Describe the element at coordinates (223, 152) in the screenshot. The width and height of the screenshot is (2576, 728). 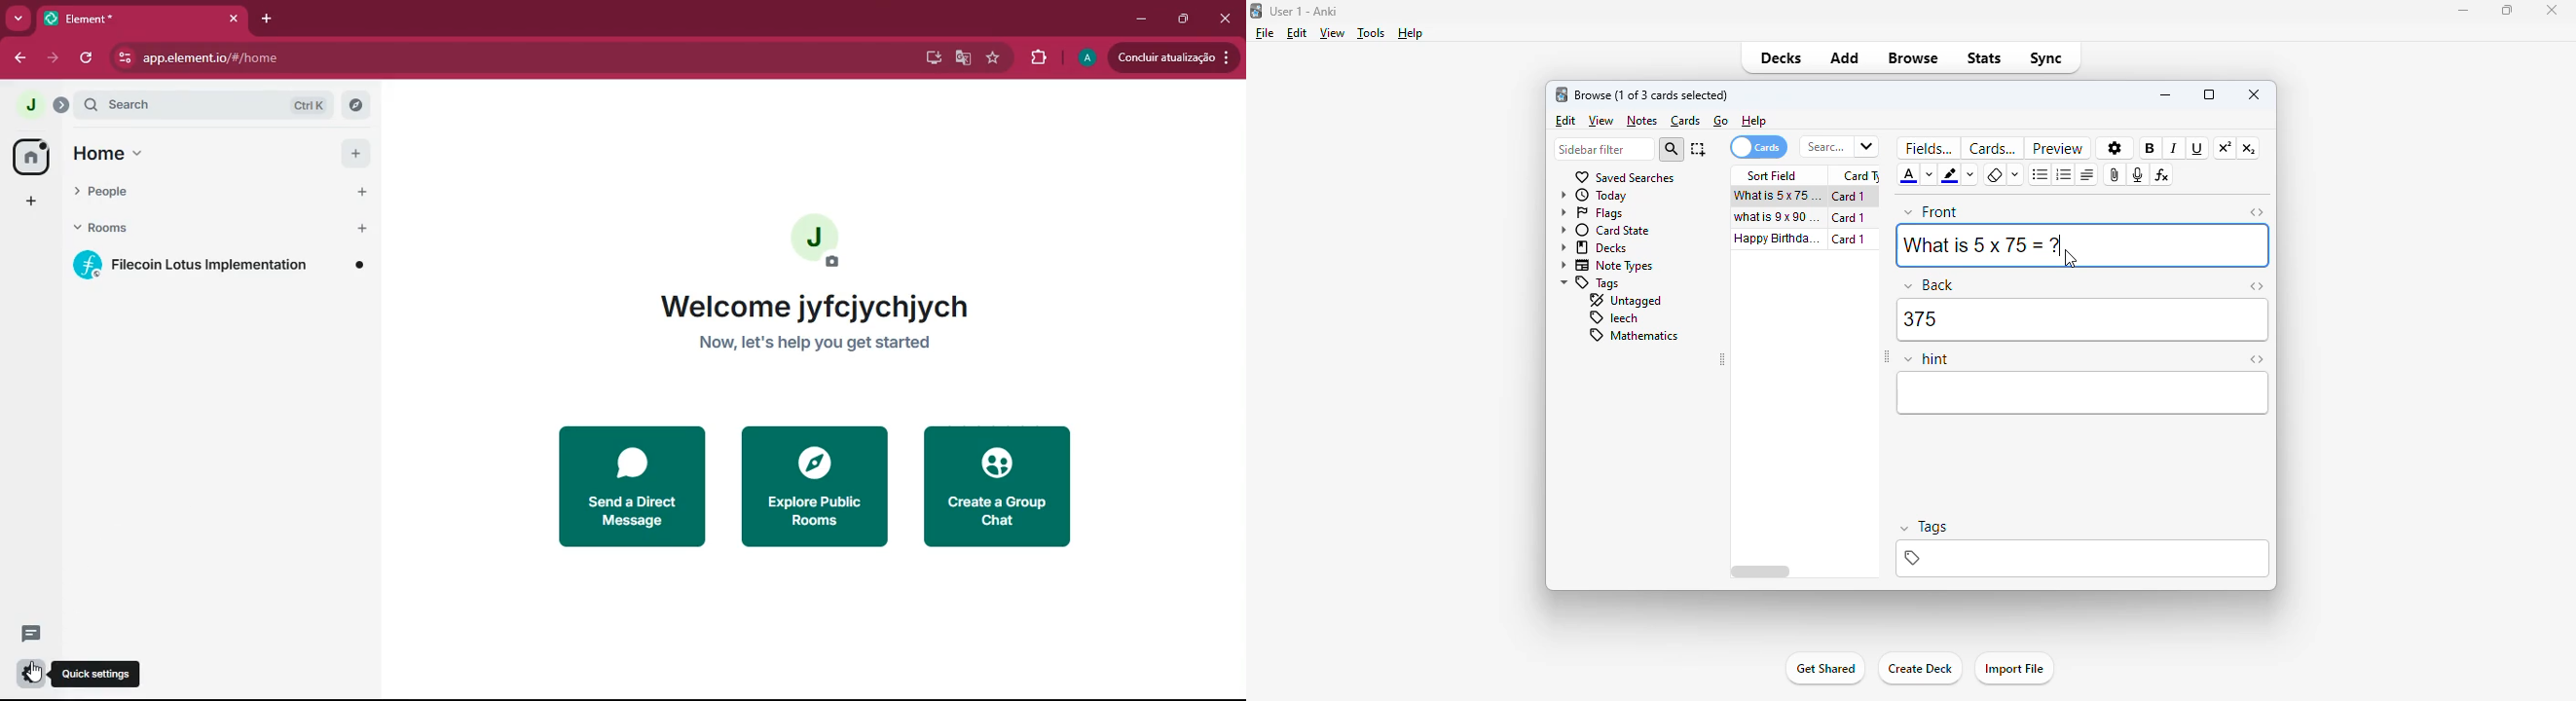
I see `home` at that location.